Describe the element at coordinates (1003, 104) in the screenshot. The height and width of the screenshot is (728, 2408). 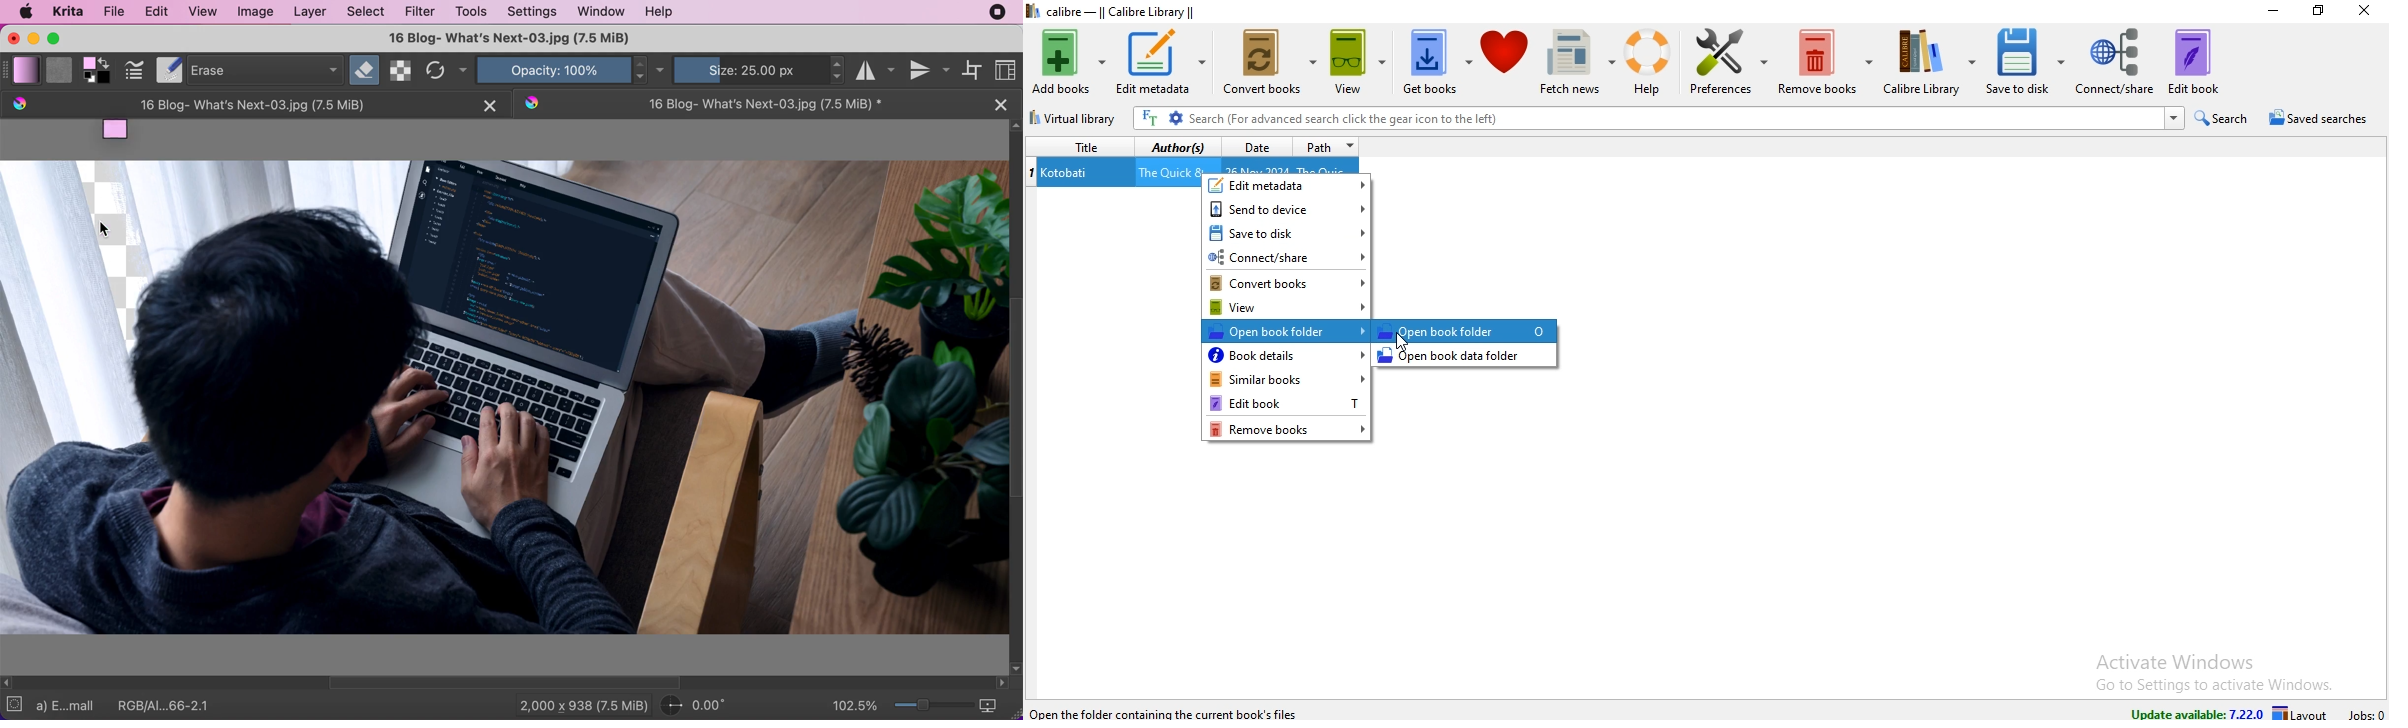
I see `close` at that location.